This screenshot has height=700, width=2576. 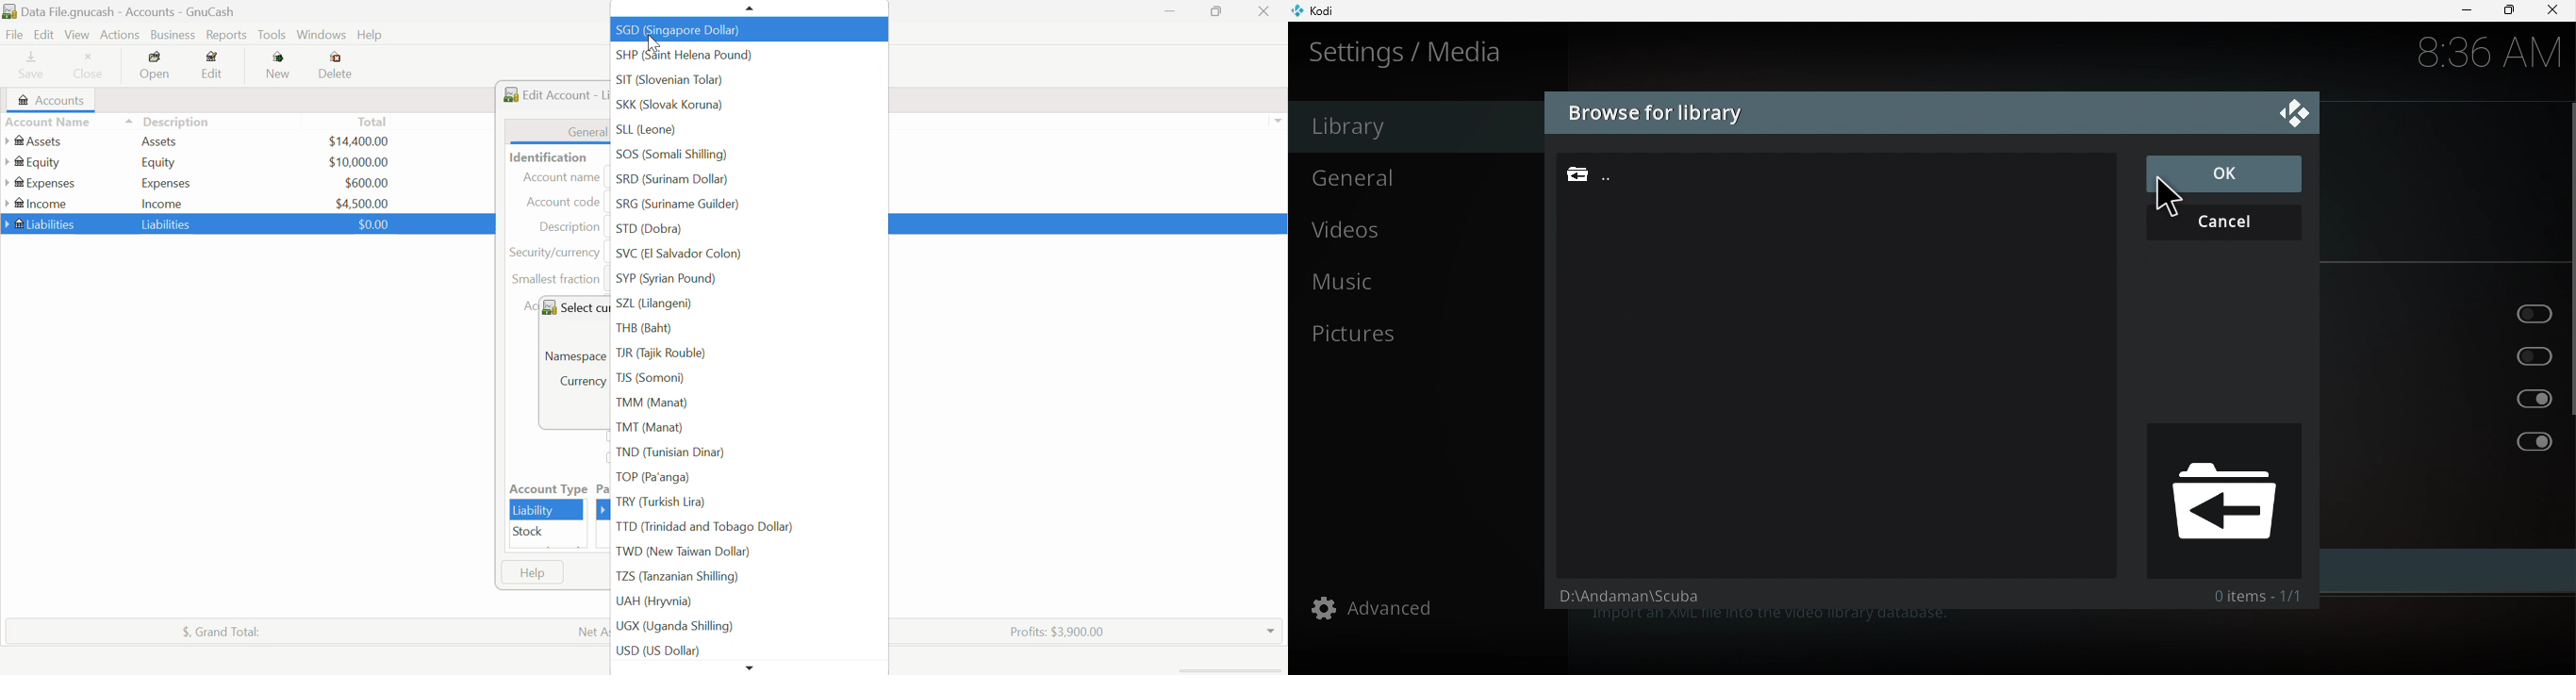 What do you see at coordinates (279, 68) in the screenshot?
I see `New` at bounding box center [279, 68].